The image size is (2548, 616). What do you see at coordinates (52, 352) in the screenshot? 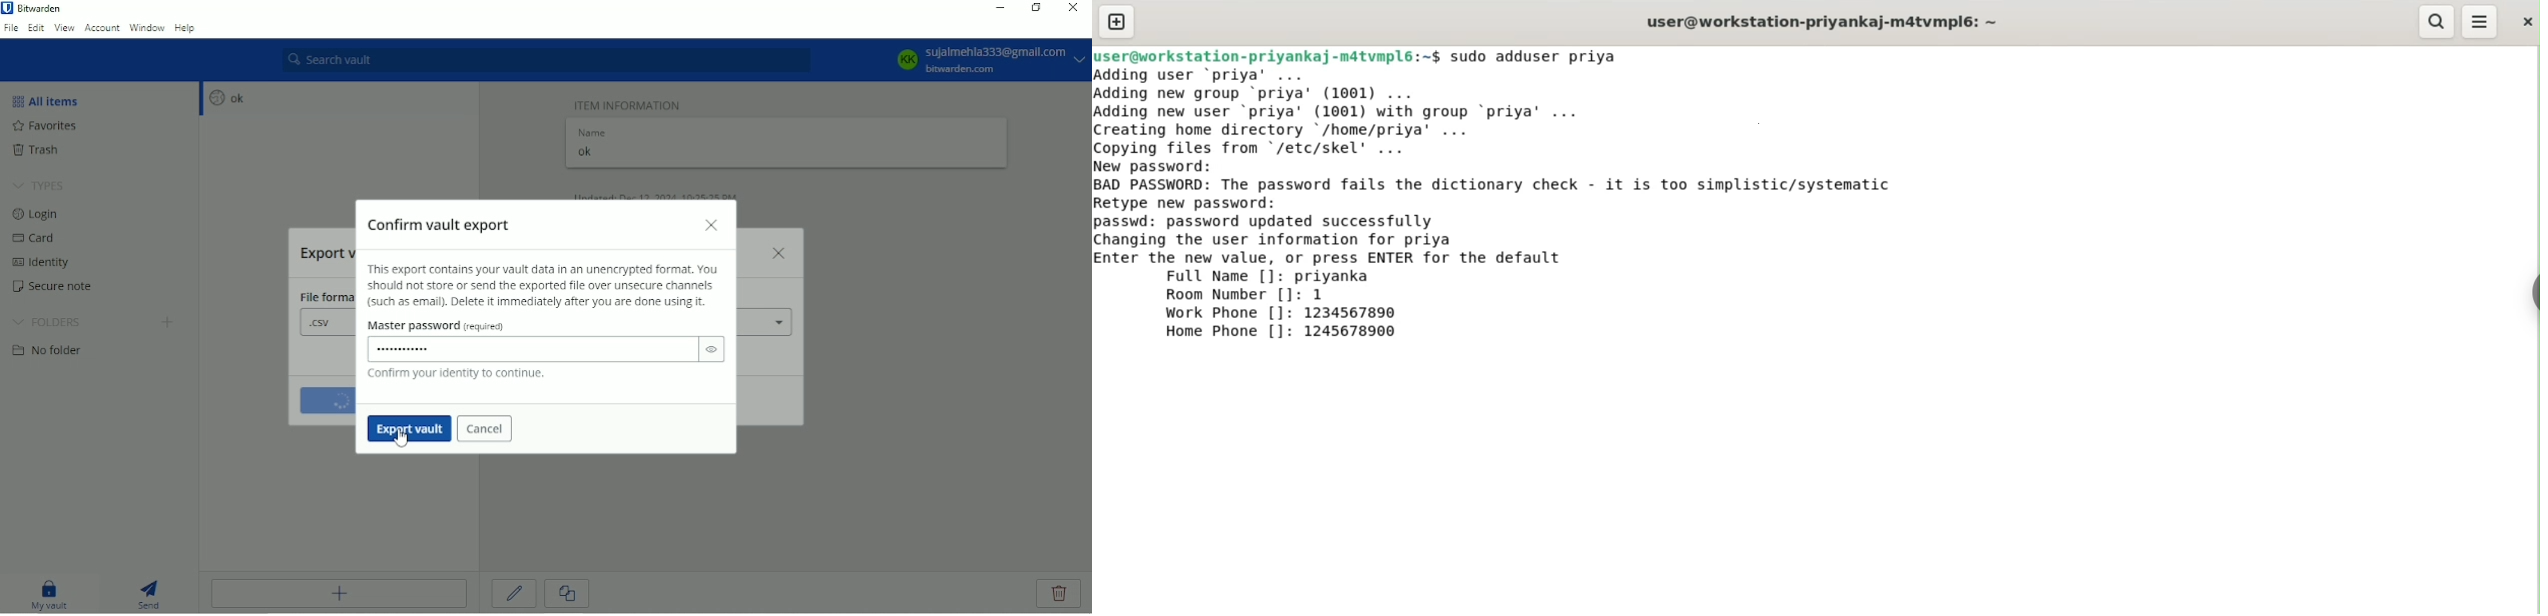
I see `No folder` at bounding box center [52, 352].